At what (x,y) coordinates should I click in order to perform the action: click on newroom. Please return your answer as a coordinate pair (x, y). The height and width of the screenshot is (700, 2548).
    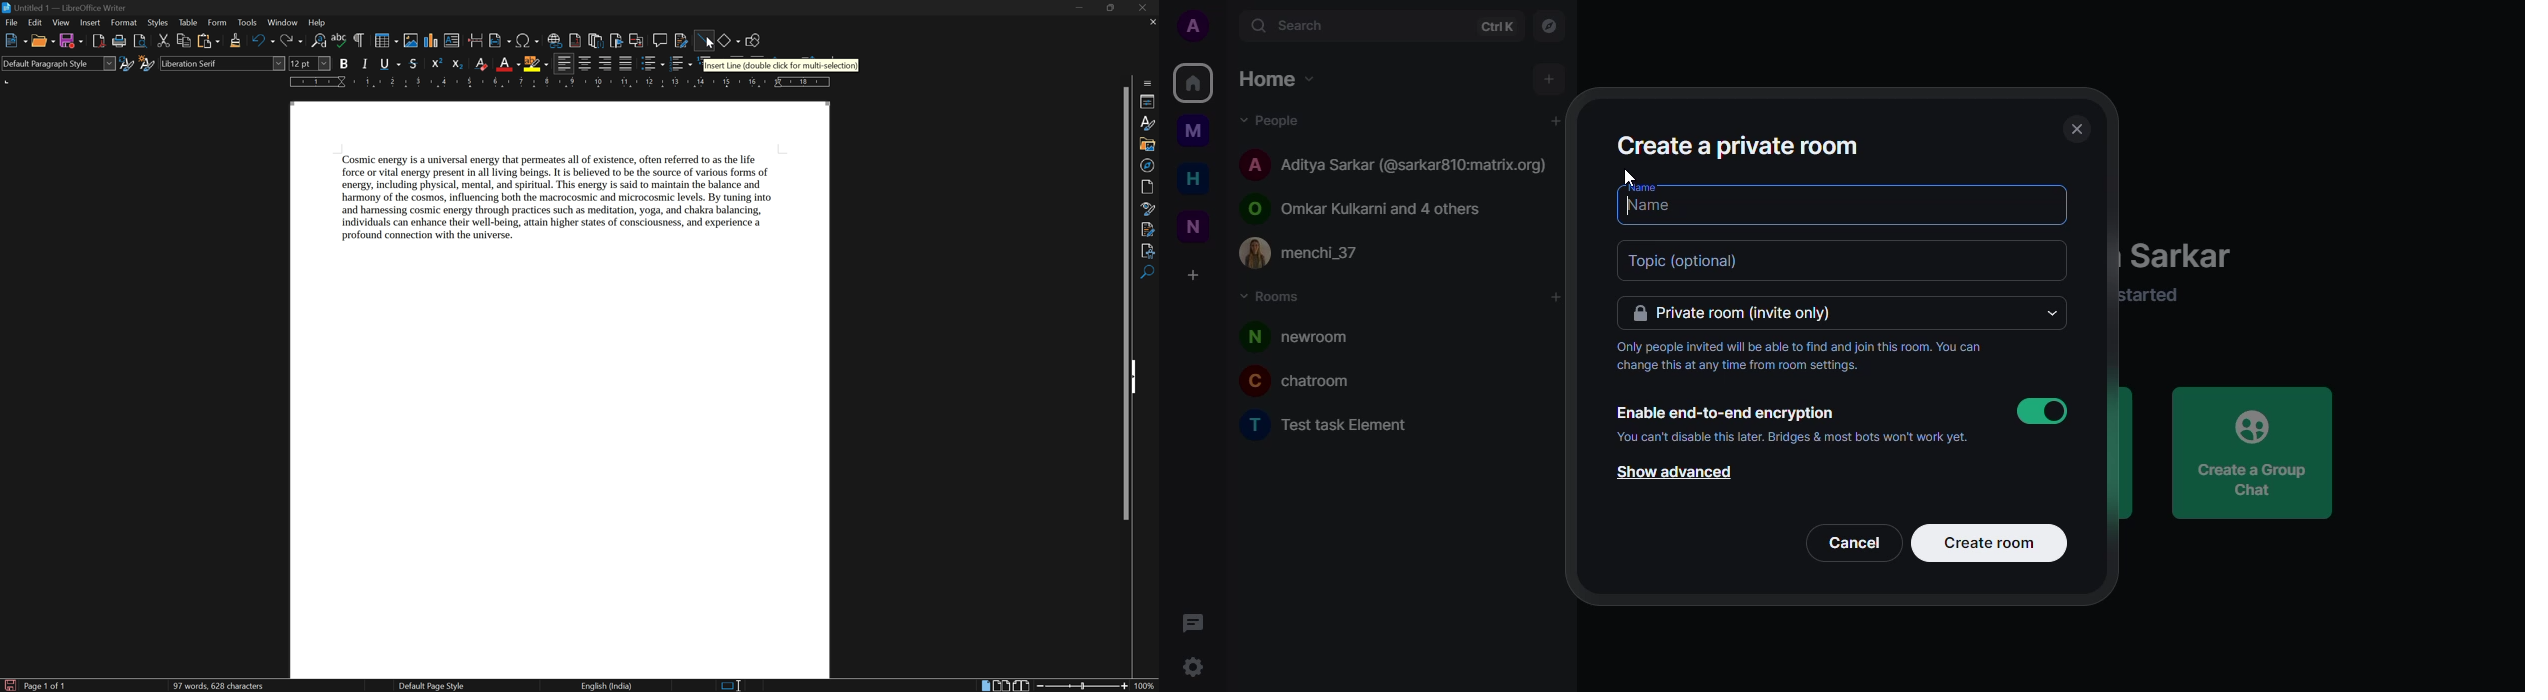
    Looking at the image, I should click on (1310, 335).